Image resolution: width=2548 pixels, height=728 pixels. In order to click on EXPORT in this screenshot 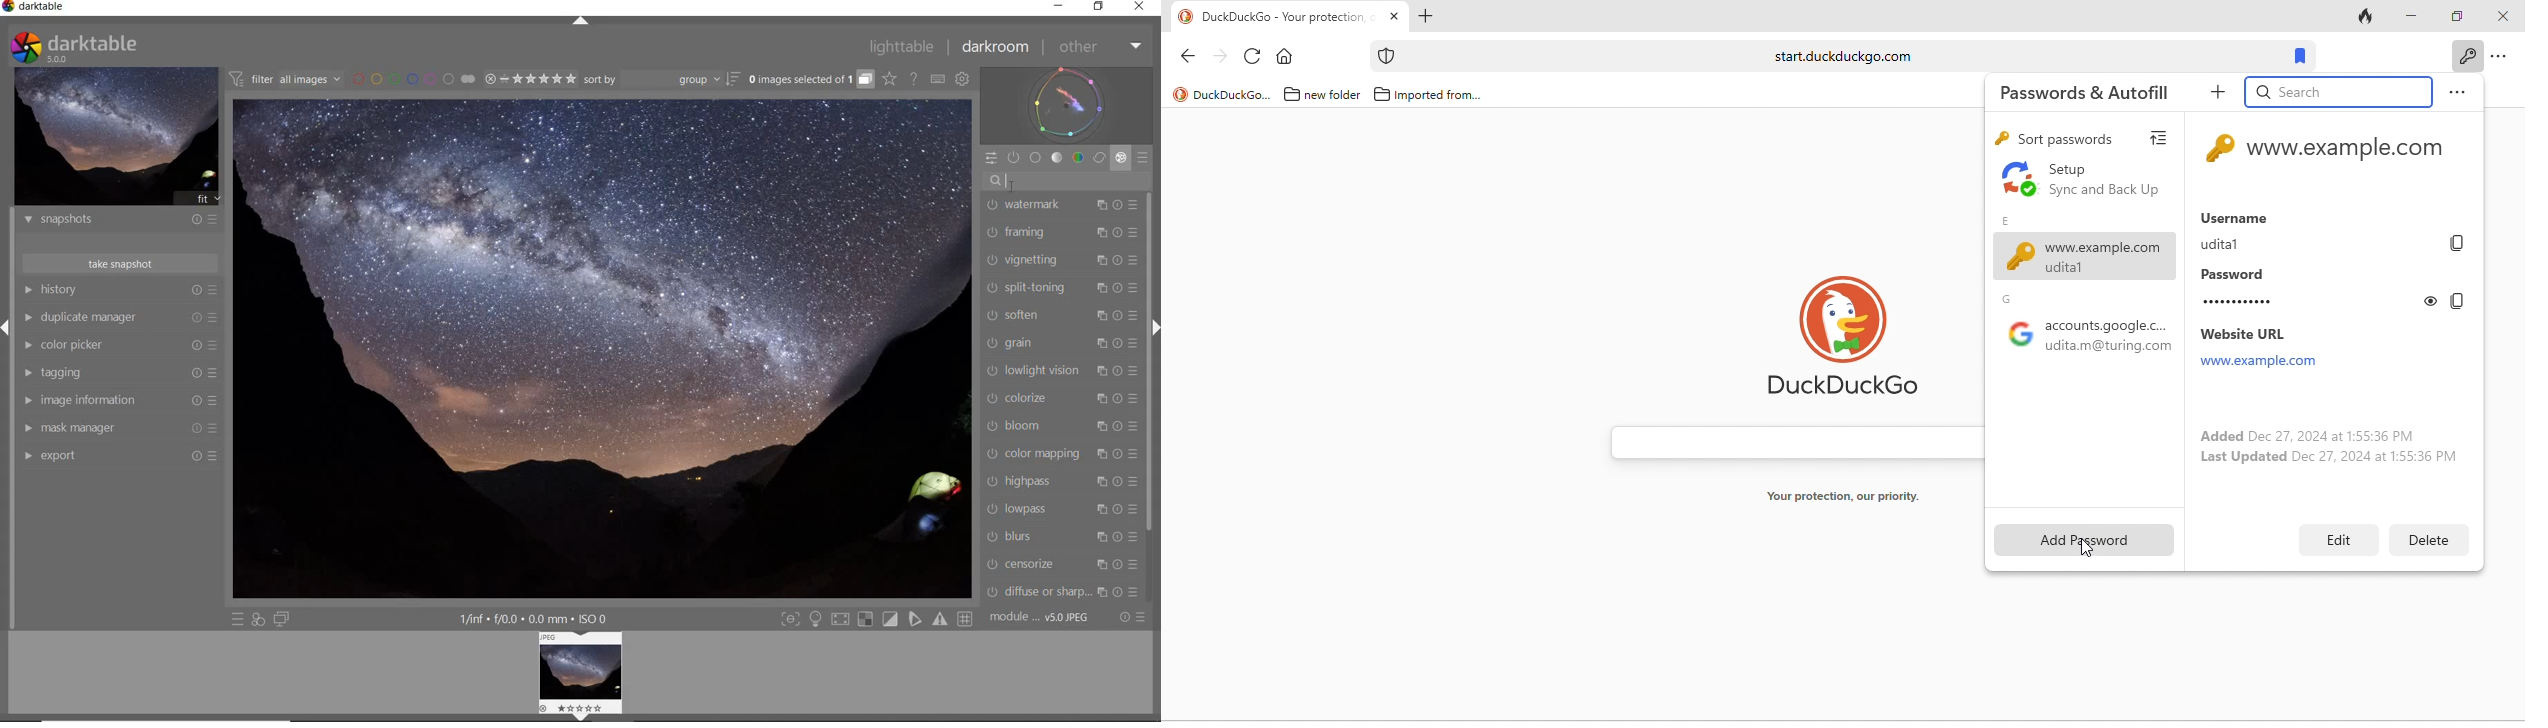, I will do `click(27, 457)`.